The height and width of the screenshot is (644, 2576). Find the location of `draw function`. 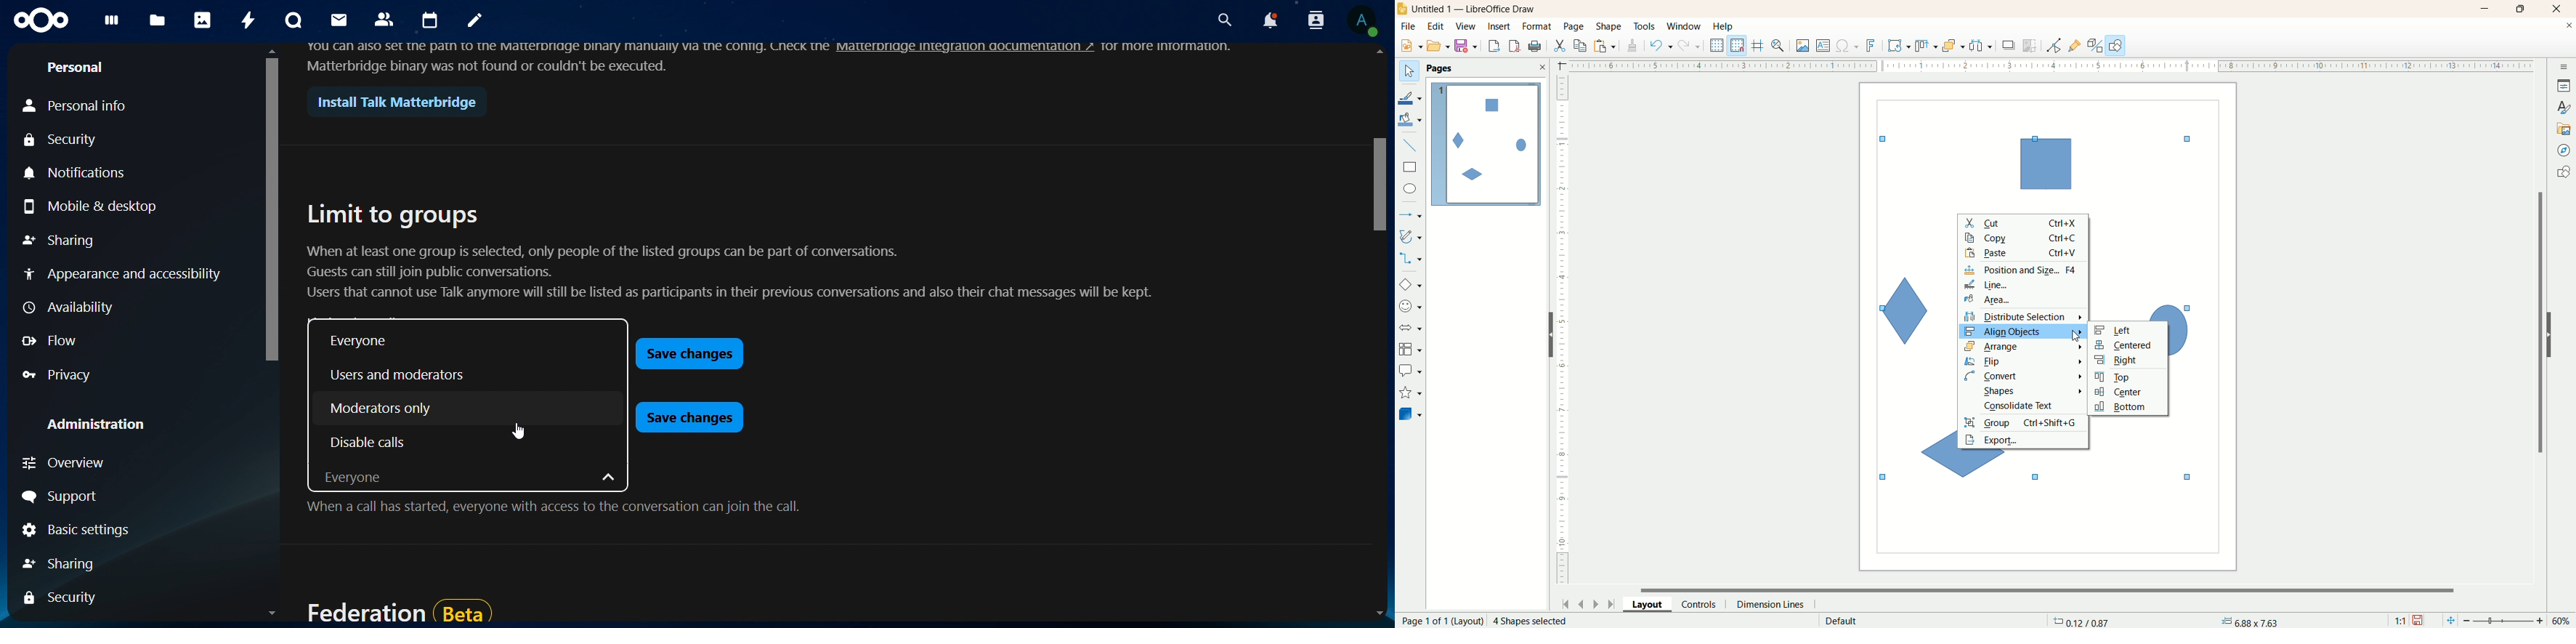

draw function is located at coordinates (2116, 45).